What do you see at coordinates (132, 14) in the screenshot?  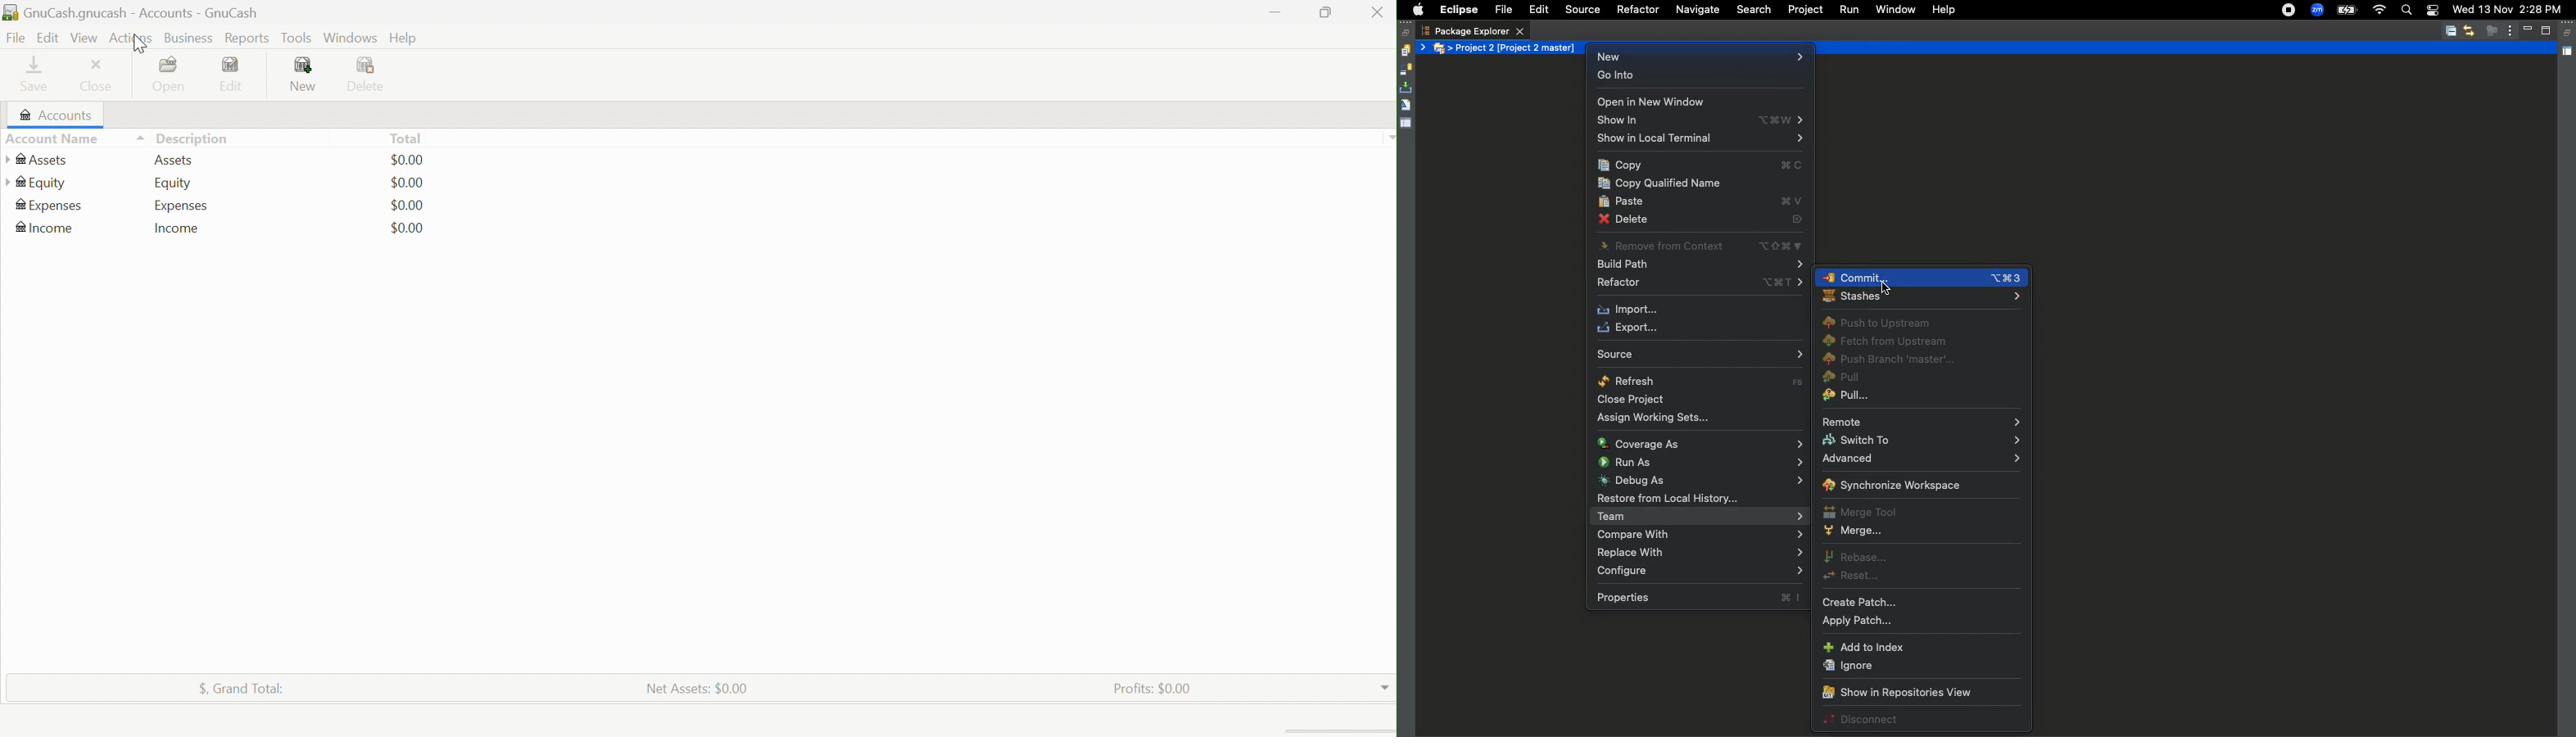 I see `GnuCash.gnucash - Accounts - GnuCash` at bounding box center [132, 14].